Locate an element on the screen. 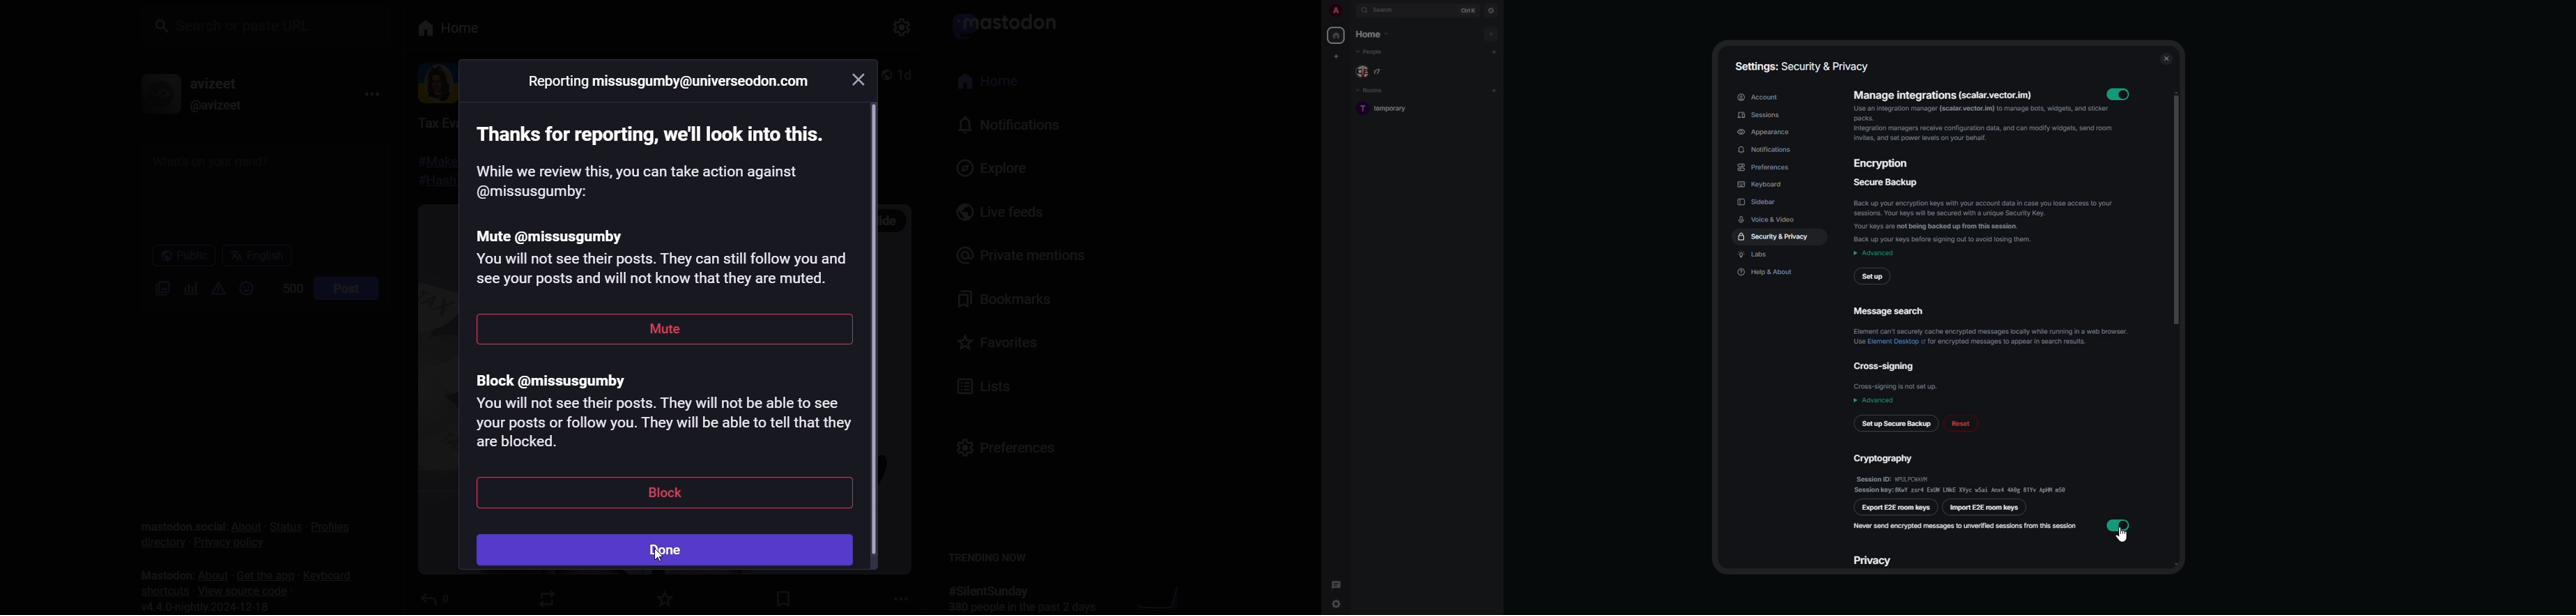 The width and height of the screenshot is (2576, 616). never send encrypted messages to unverified sessions from this session is located at coordinates (1967, 525).